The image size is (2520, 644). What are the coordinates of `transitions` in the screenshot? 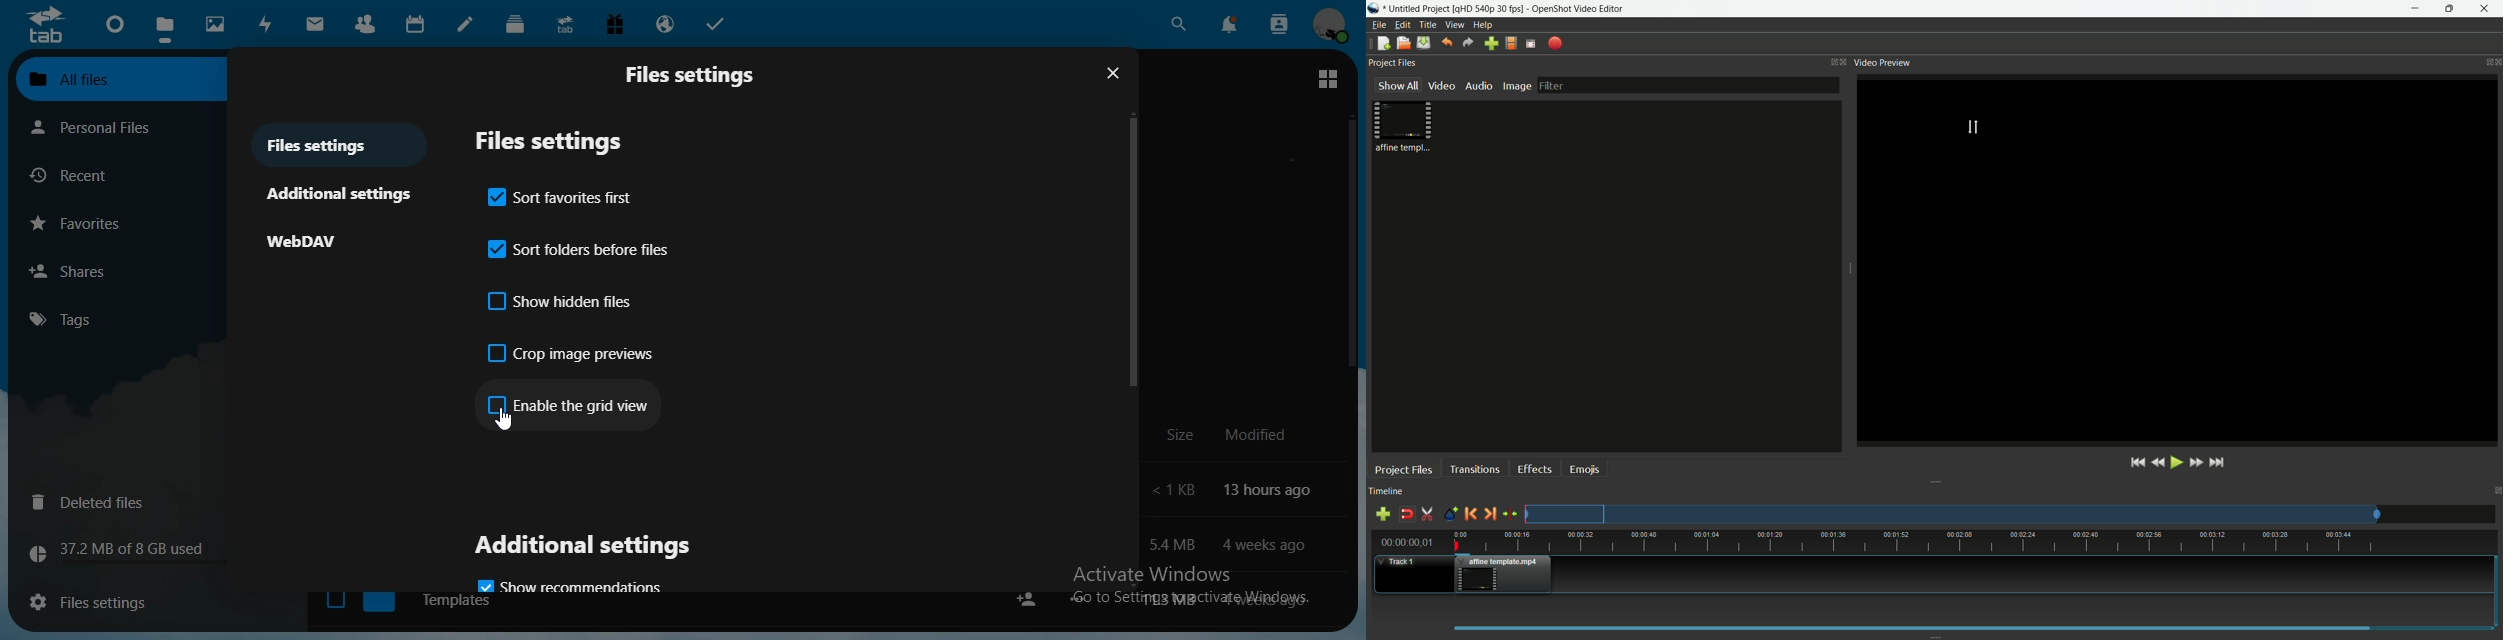 It's located at (1474, 469).